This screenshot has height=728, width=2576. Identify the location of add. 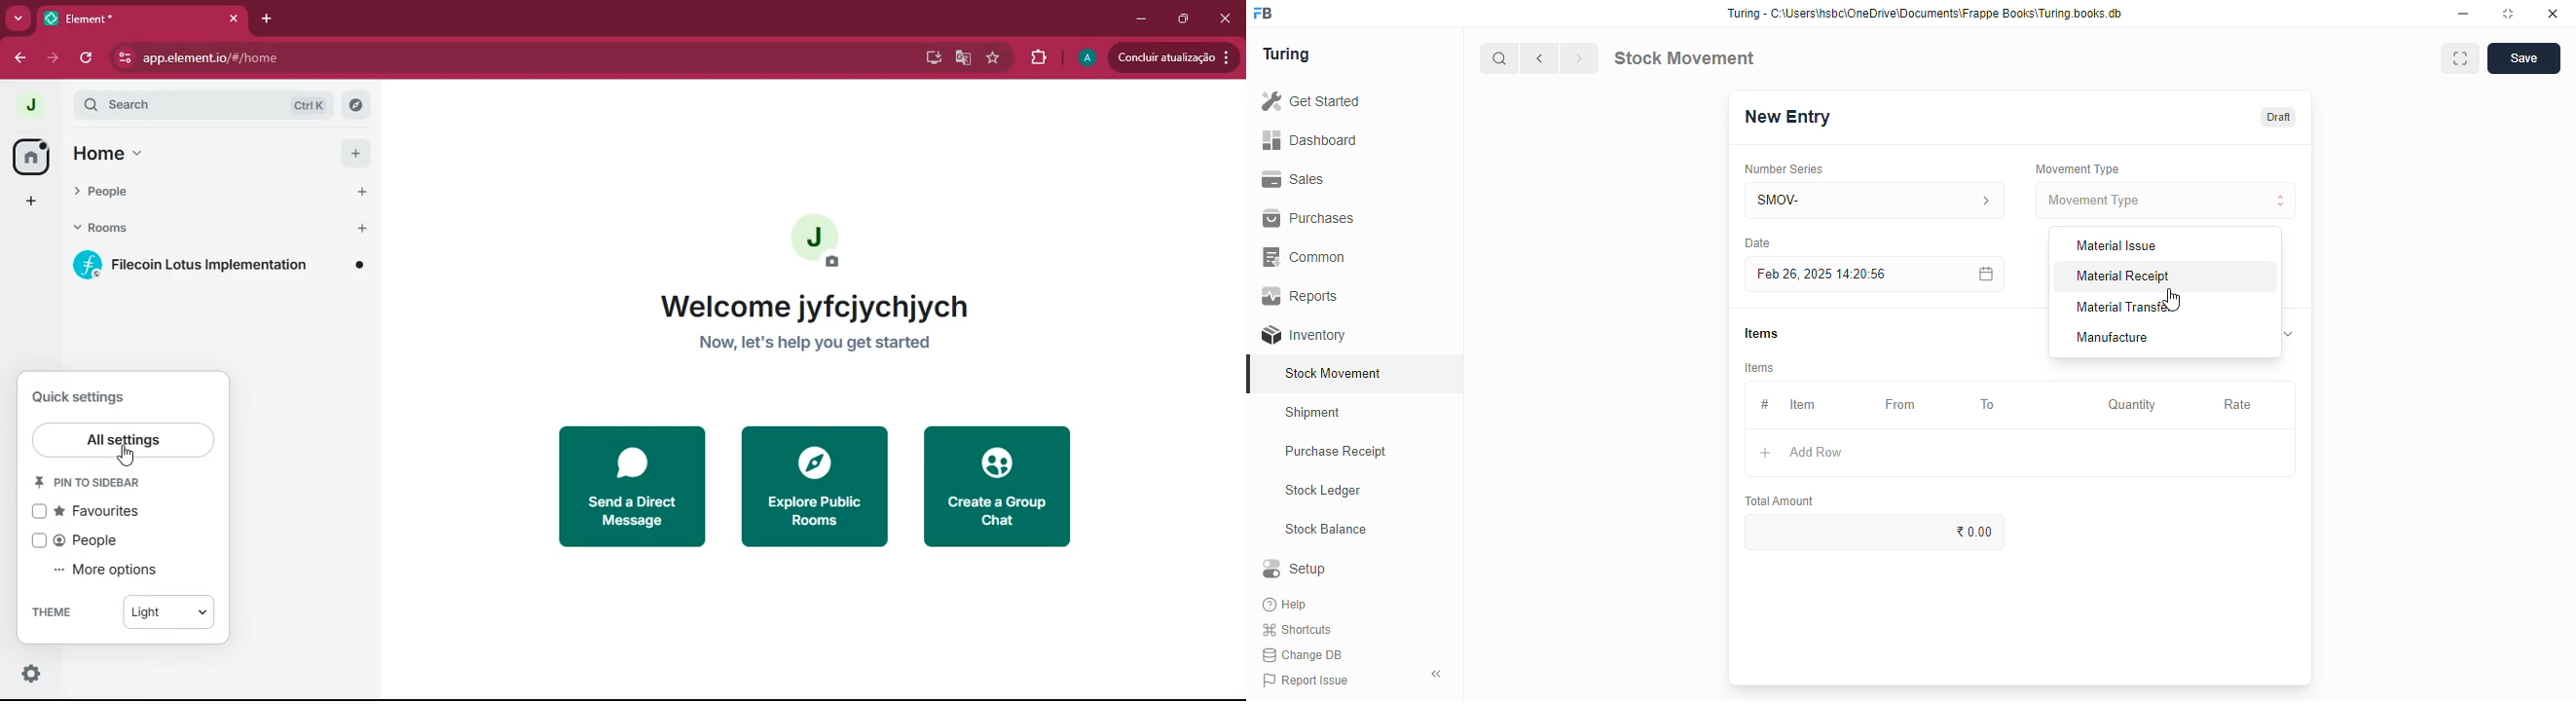
(28, 203).